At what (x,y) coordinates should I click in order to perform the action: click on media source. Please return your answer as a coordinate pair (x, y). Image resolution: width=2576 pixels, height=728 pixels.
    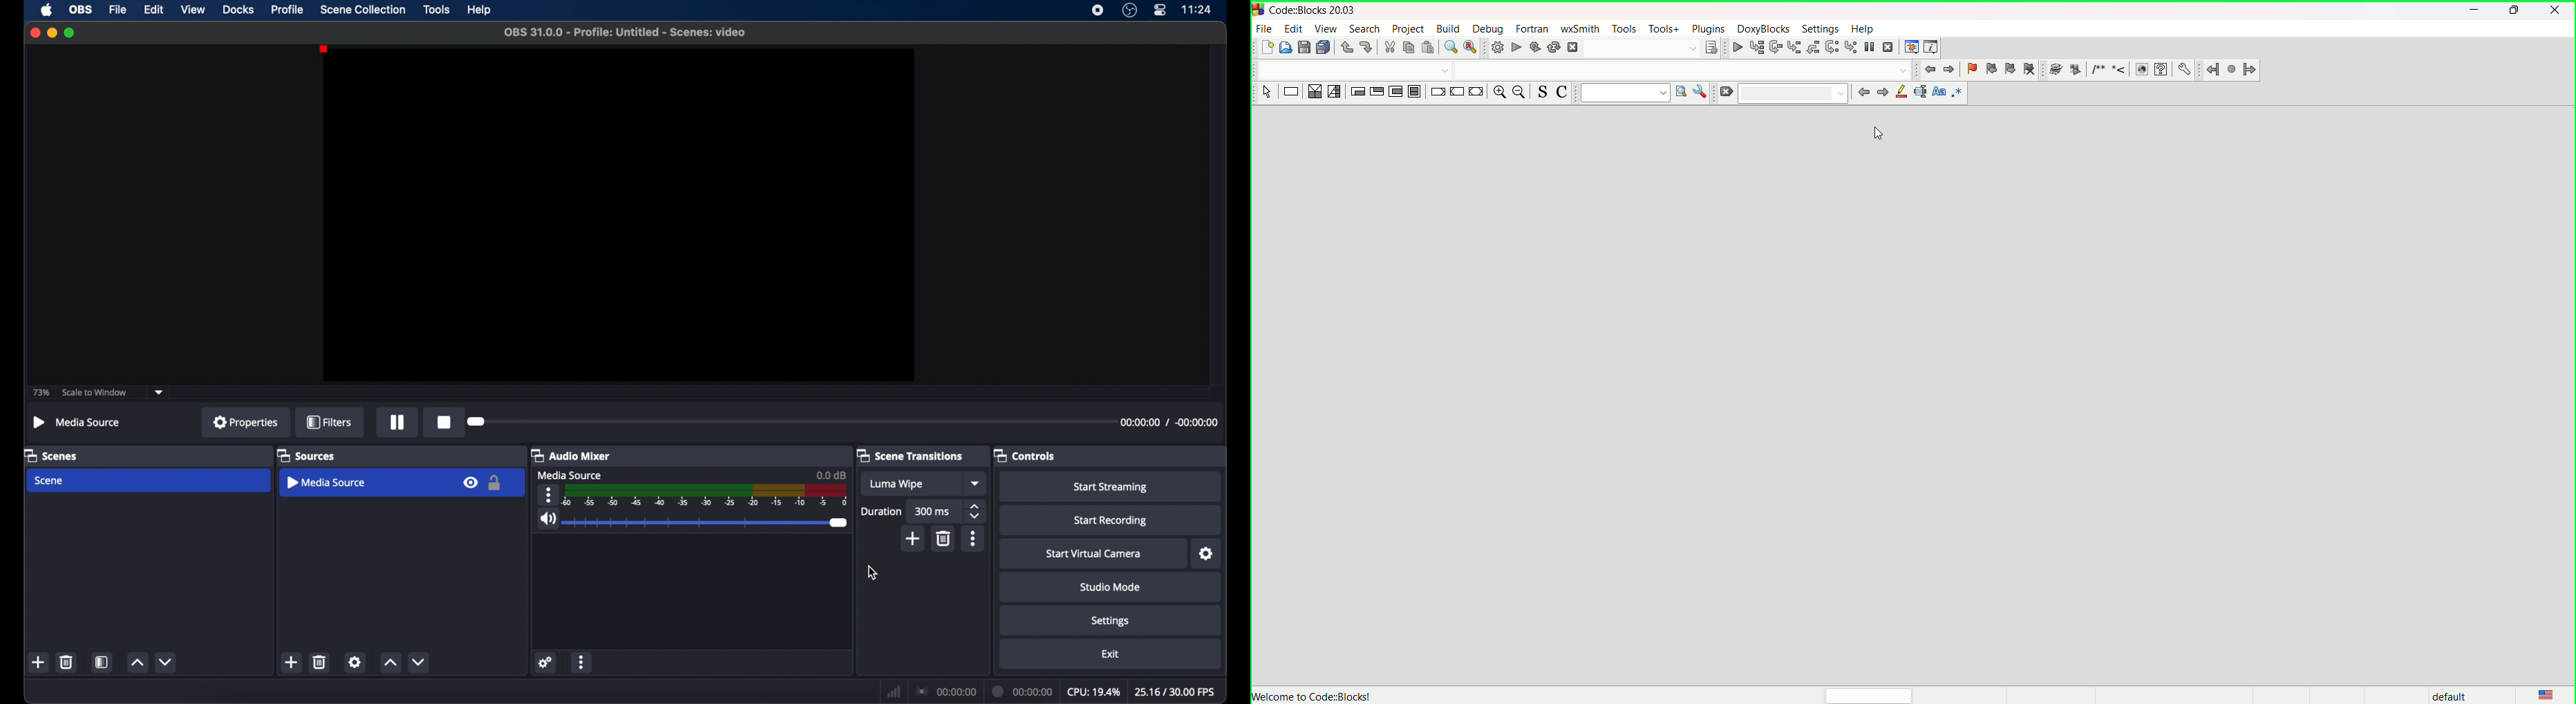
    Looking at the image, I should click on (324, 482).